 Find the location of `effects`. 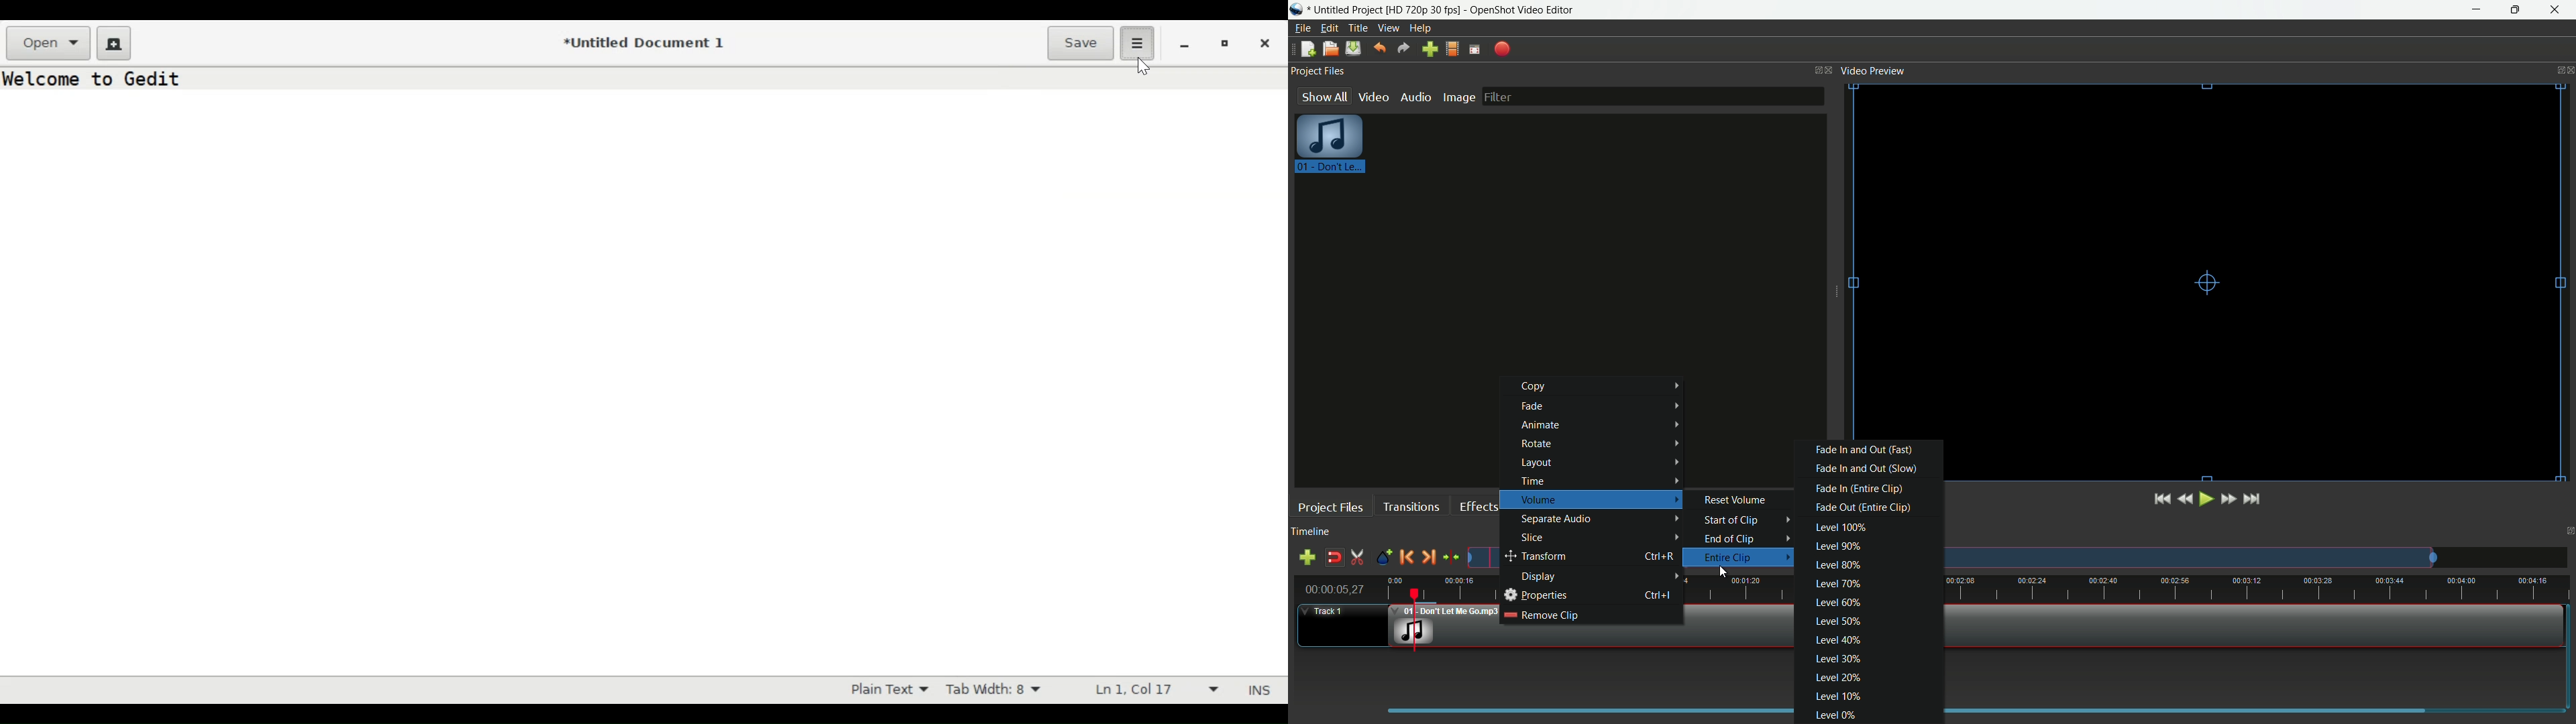

effects is located at coordinates (1480, 507).